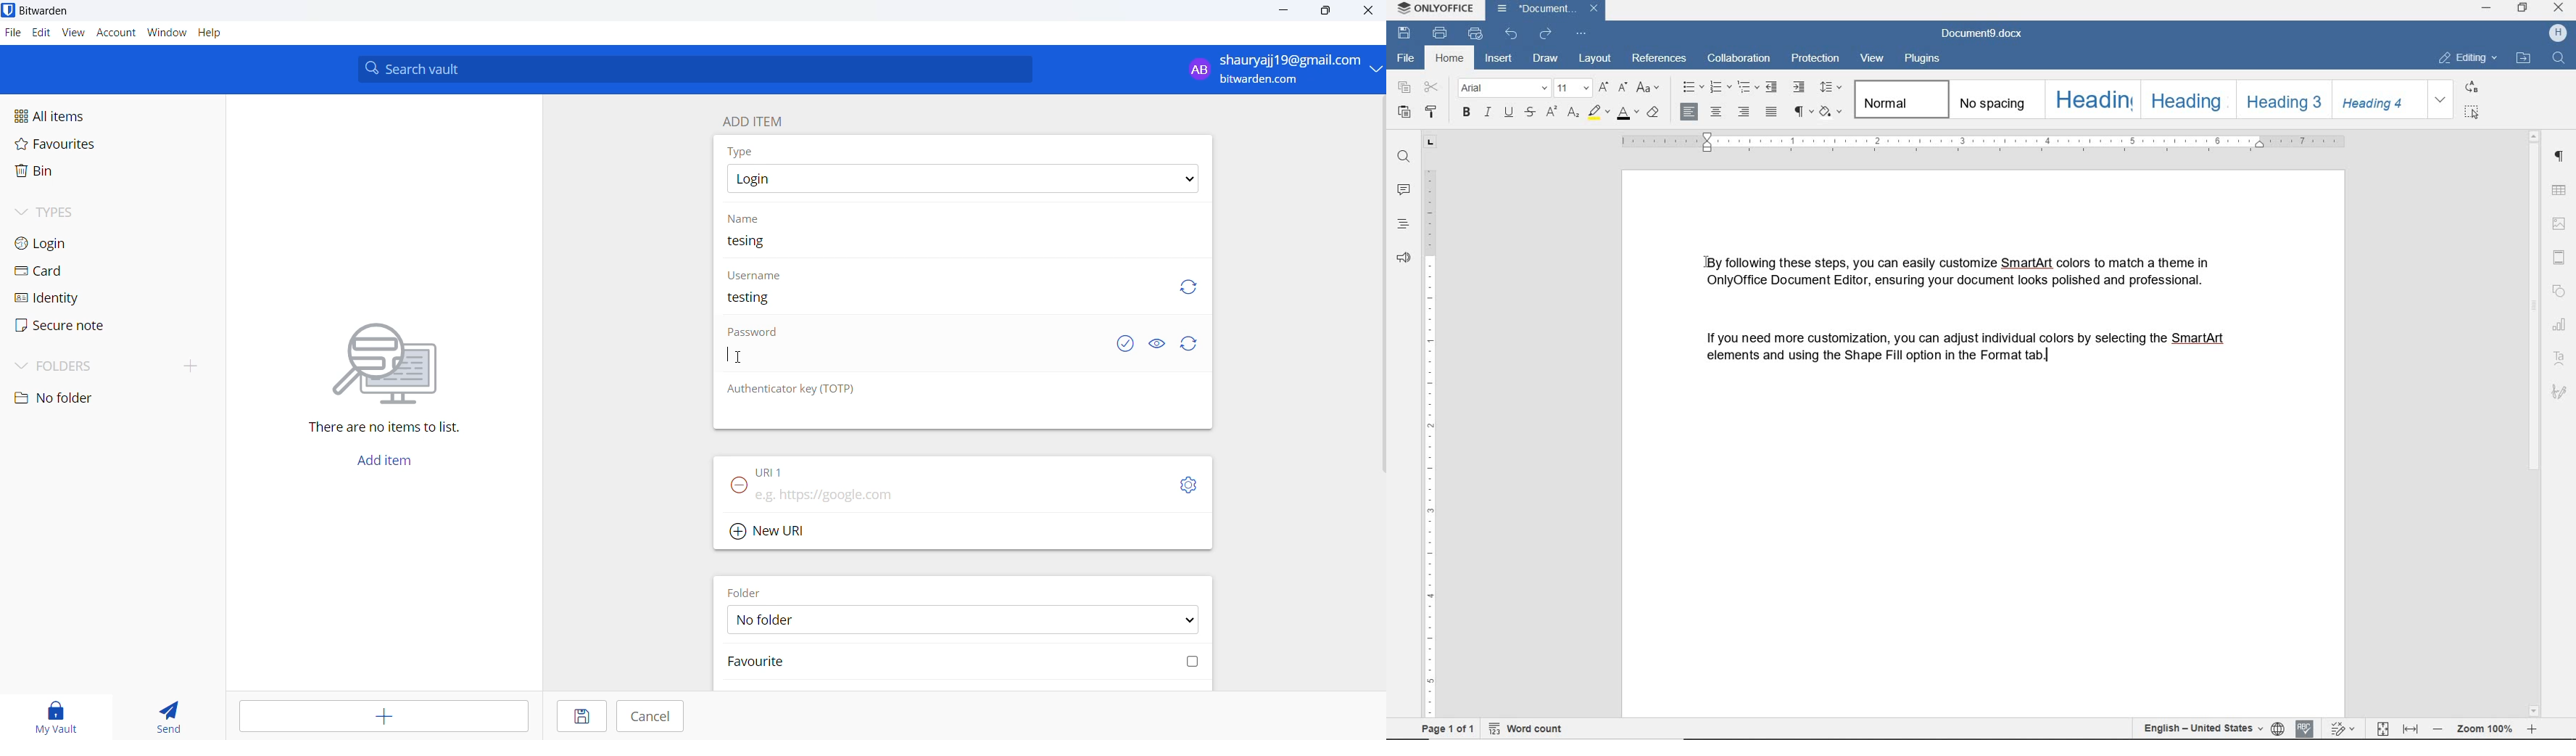  Describe the element at coordinates (2560, 223) in the screenshot. I see `image` at that location.